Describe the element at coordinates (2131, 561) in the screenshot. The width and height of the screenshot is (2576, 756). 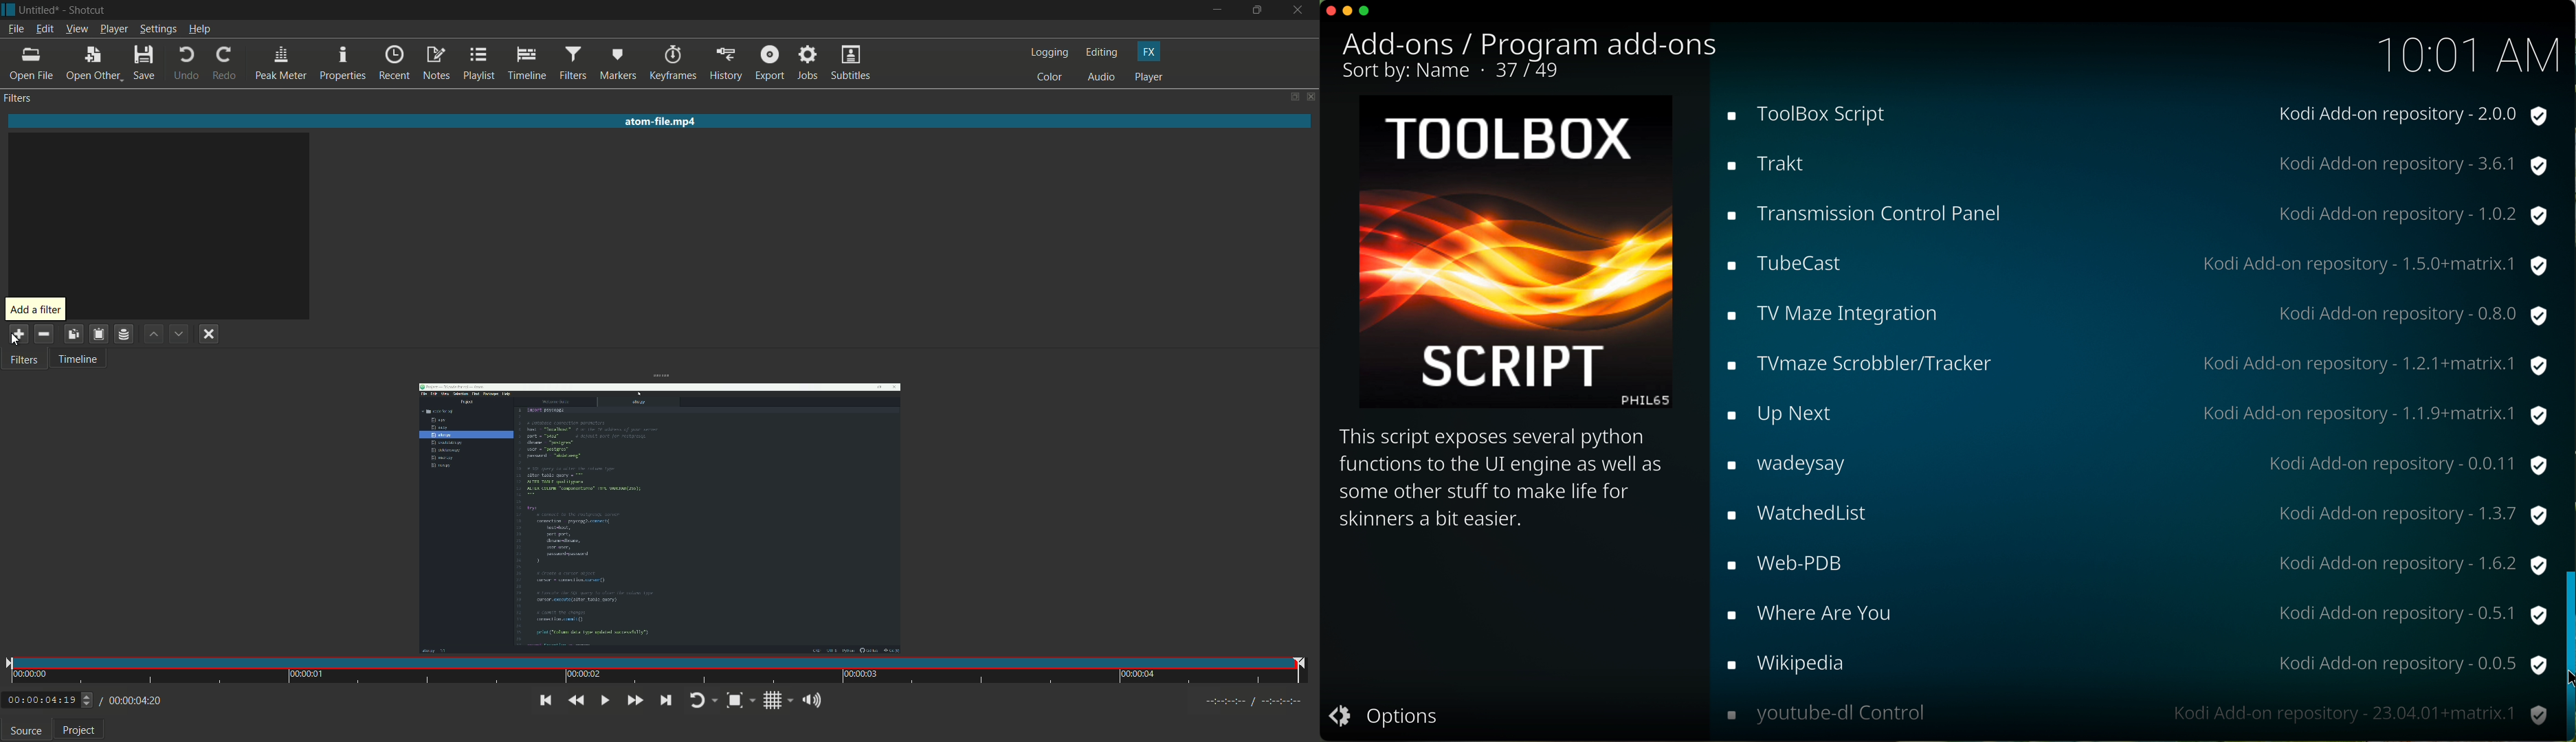
I see `web pdb` at that location.